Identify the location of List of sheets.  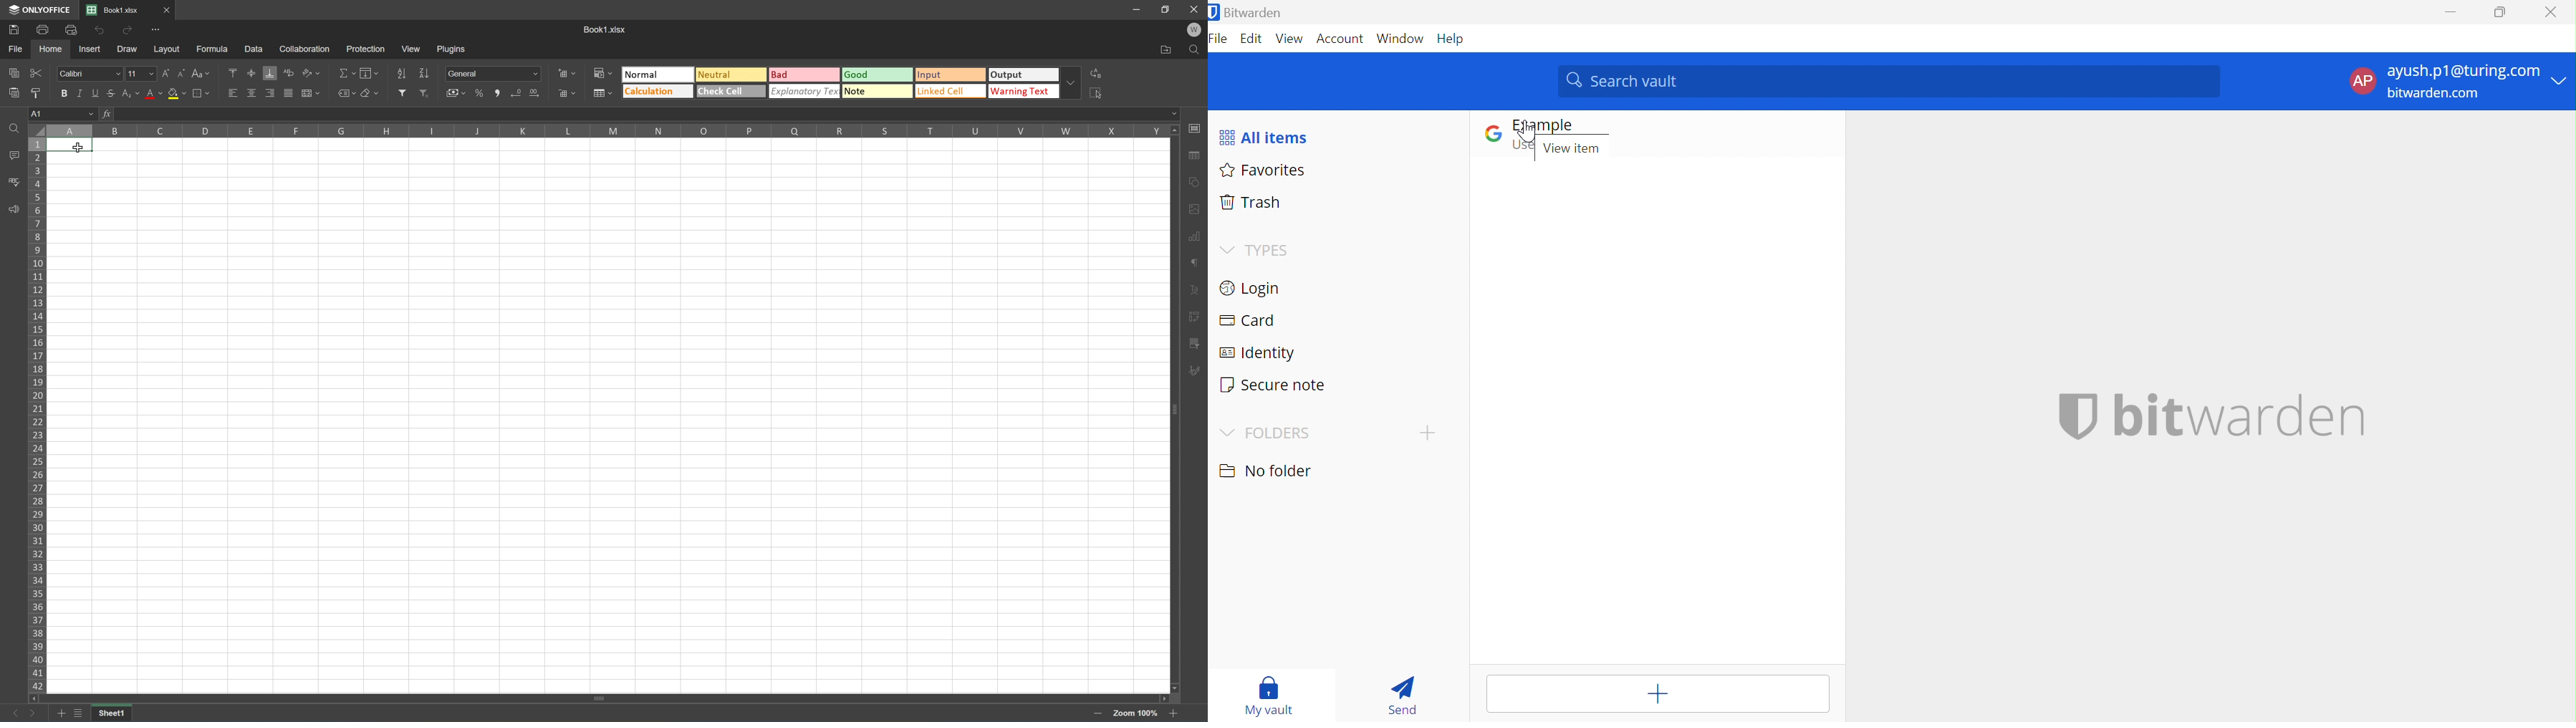
(79, 714).